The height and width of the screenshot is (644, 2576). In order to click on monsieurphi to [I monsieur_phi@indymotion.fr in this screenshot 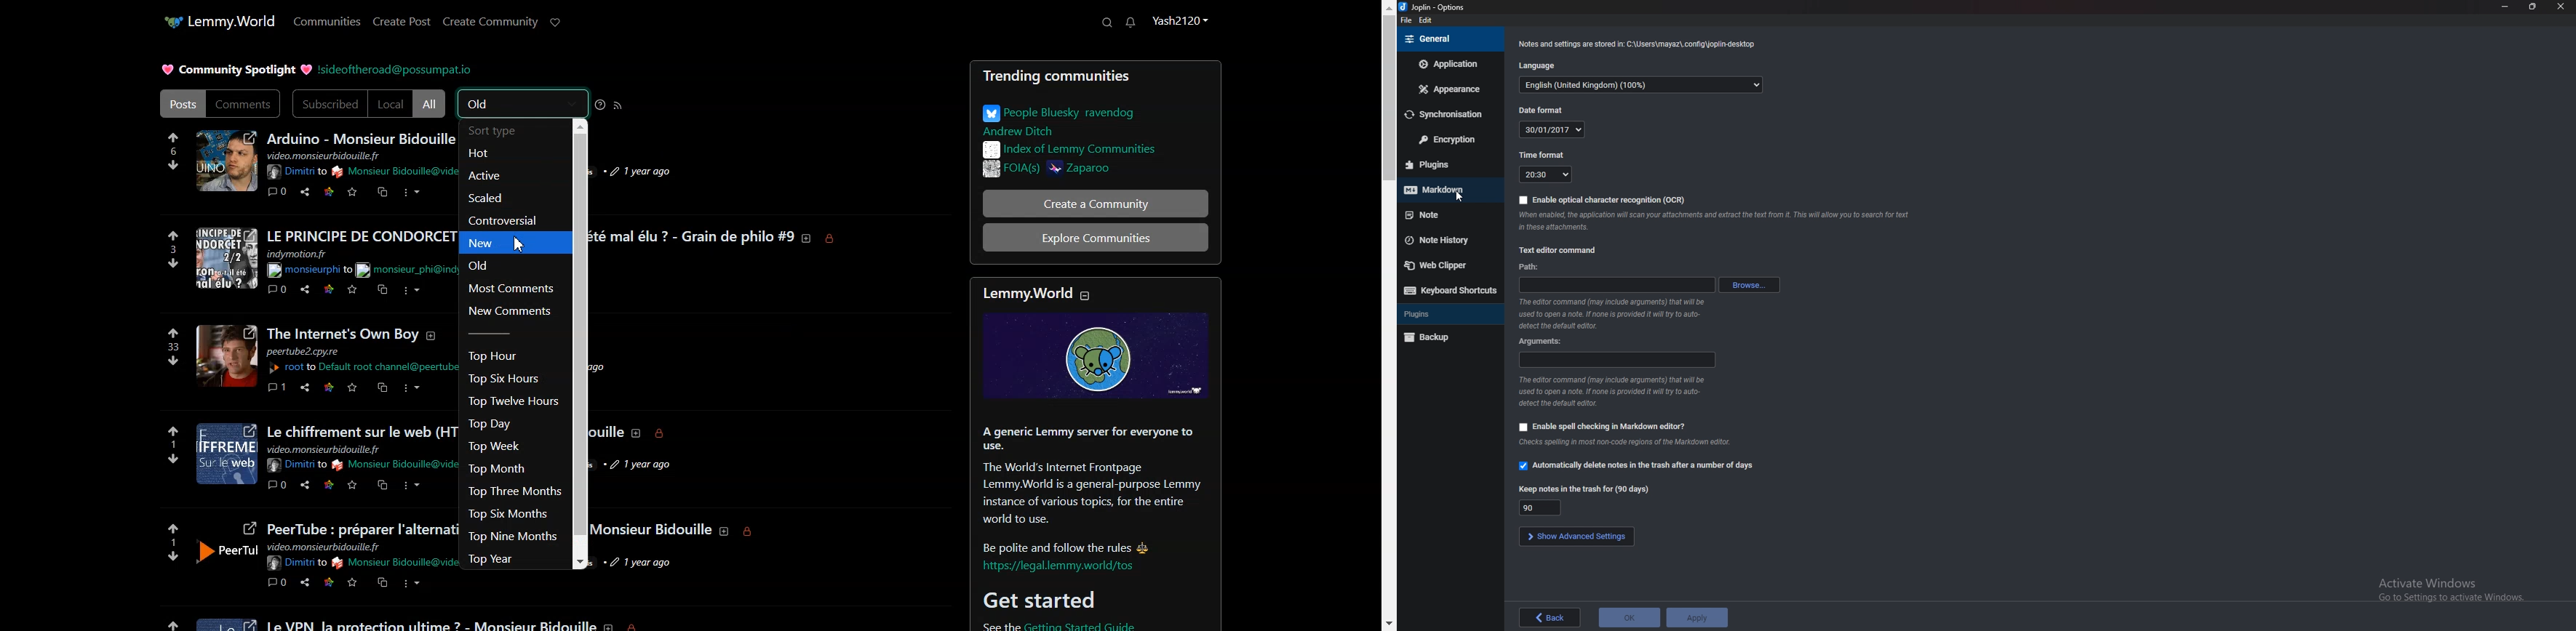, I will do `click(310, 270)`.